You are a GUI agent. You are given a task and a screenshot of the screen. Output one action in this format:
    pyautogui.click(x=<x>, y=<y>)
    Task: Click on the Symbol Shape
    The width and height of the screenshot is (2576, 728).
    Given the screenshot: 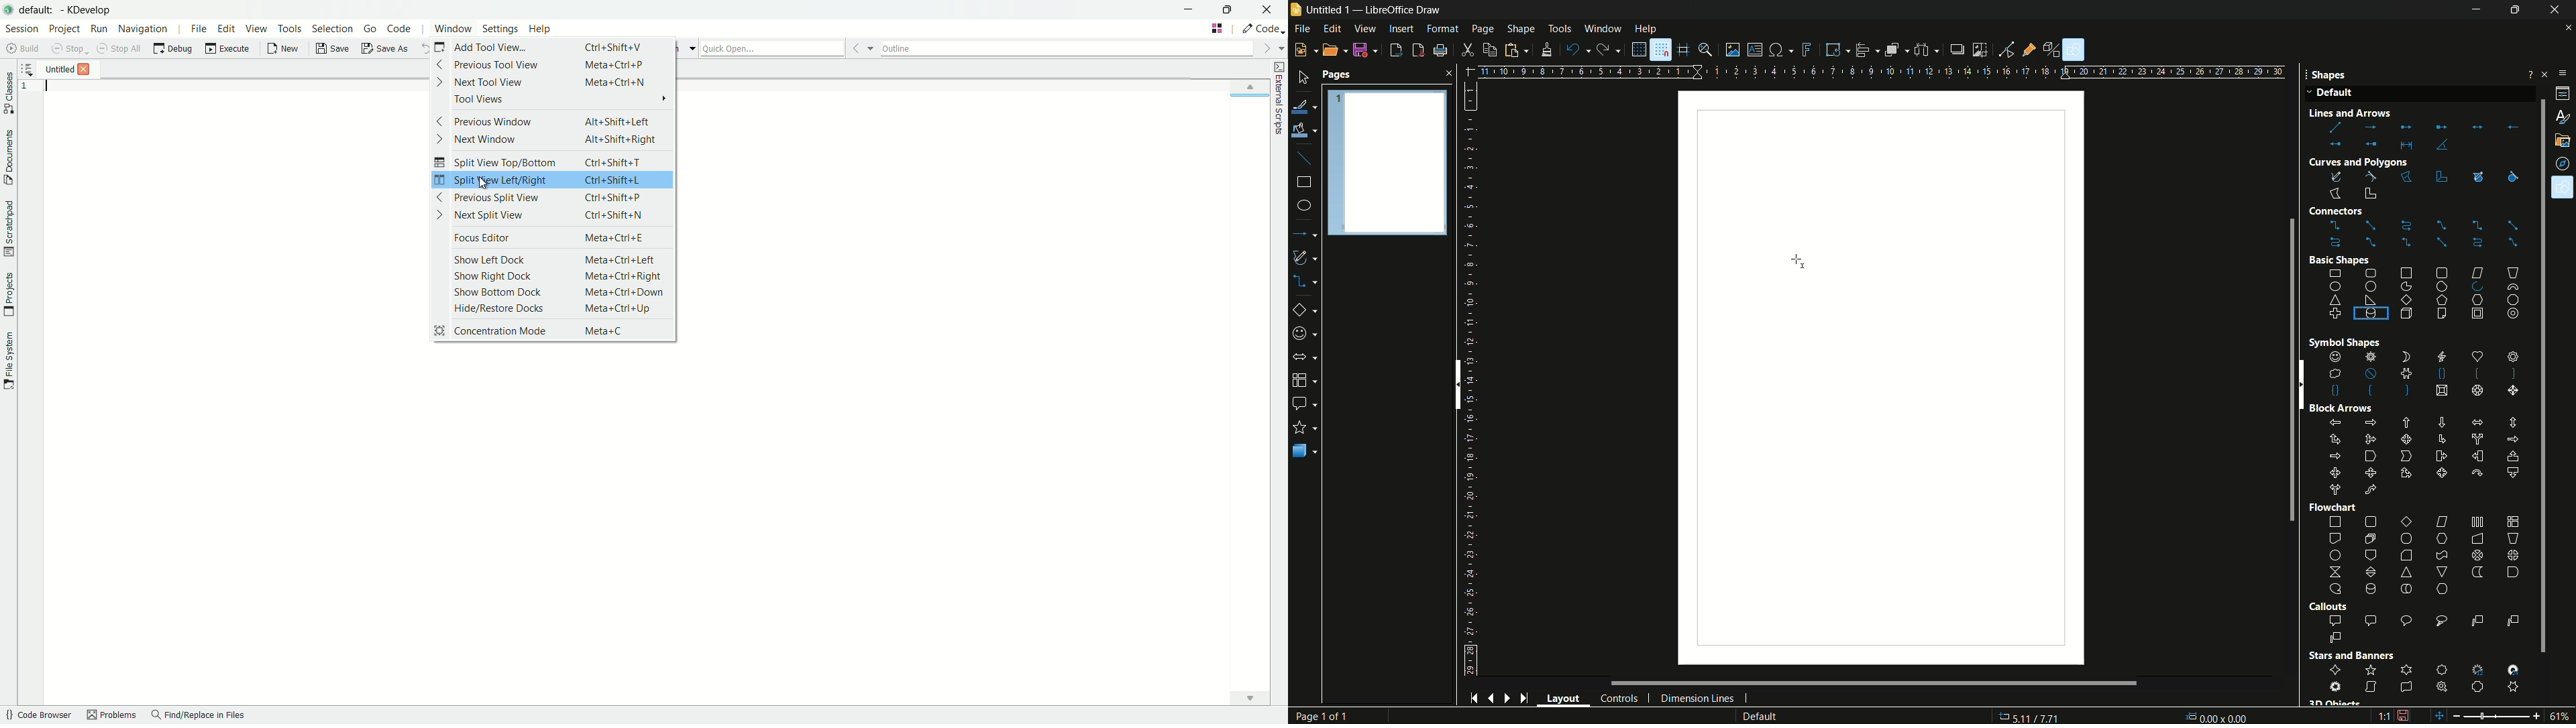 What is the action you would take?
    pyautogui.click(x=2345, y=341)
    